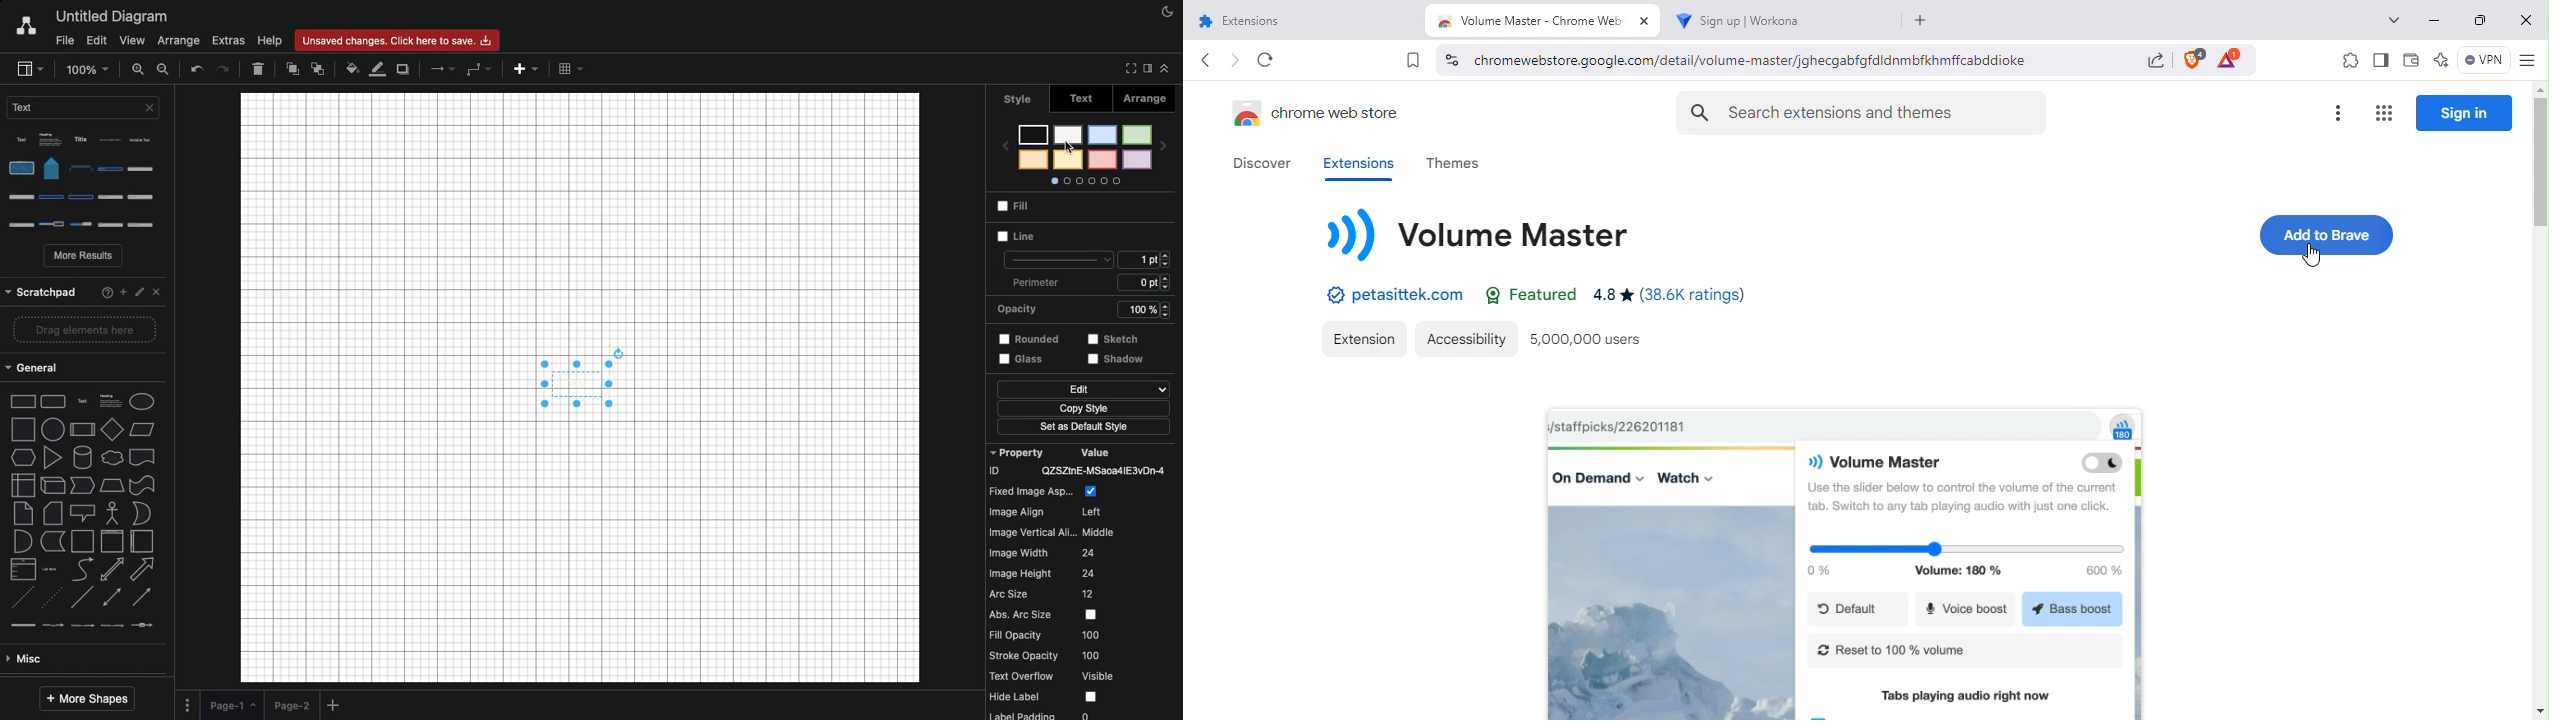 This screenshot has width=2576, height=728. I want to click on Zoom in, so click(139, 68).